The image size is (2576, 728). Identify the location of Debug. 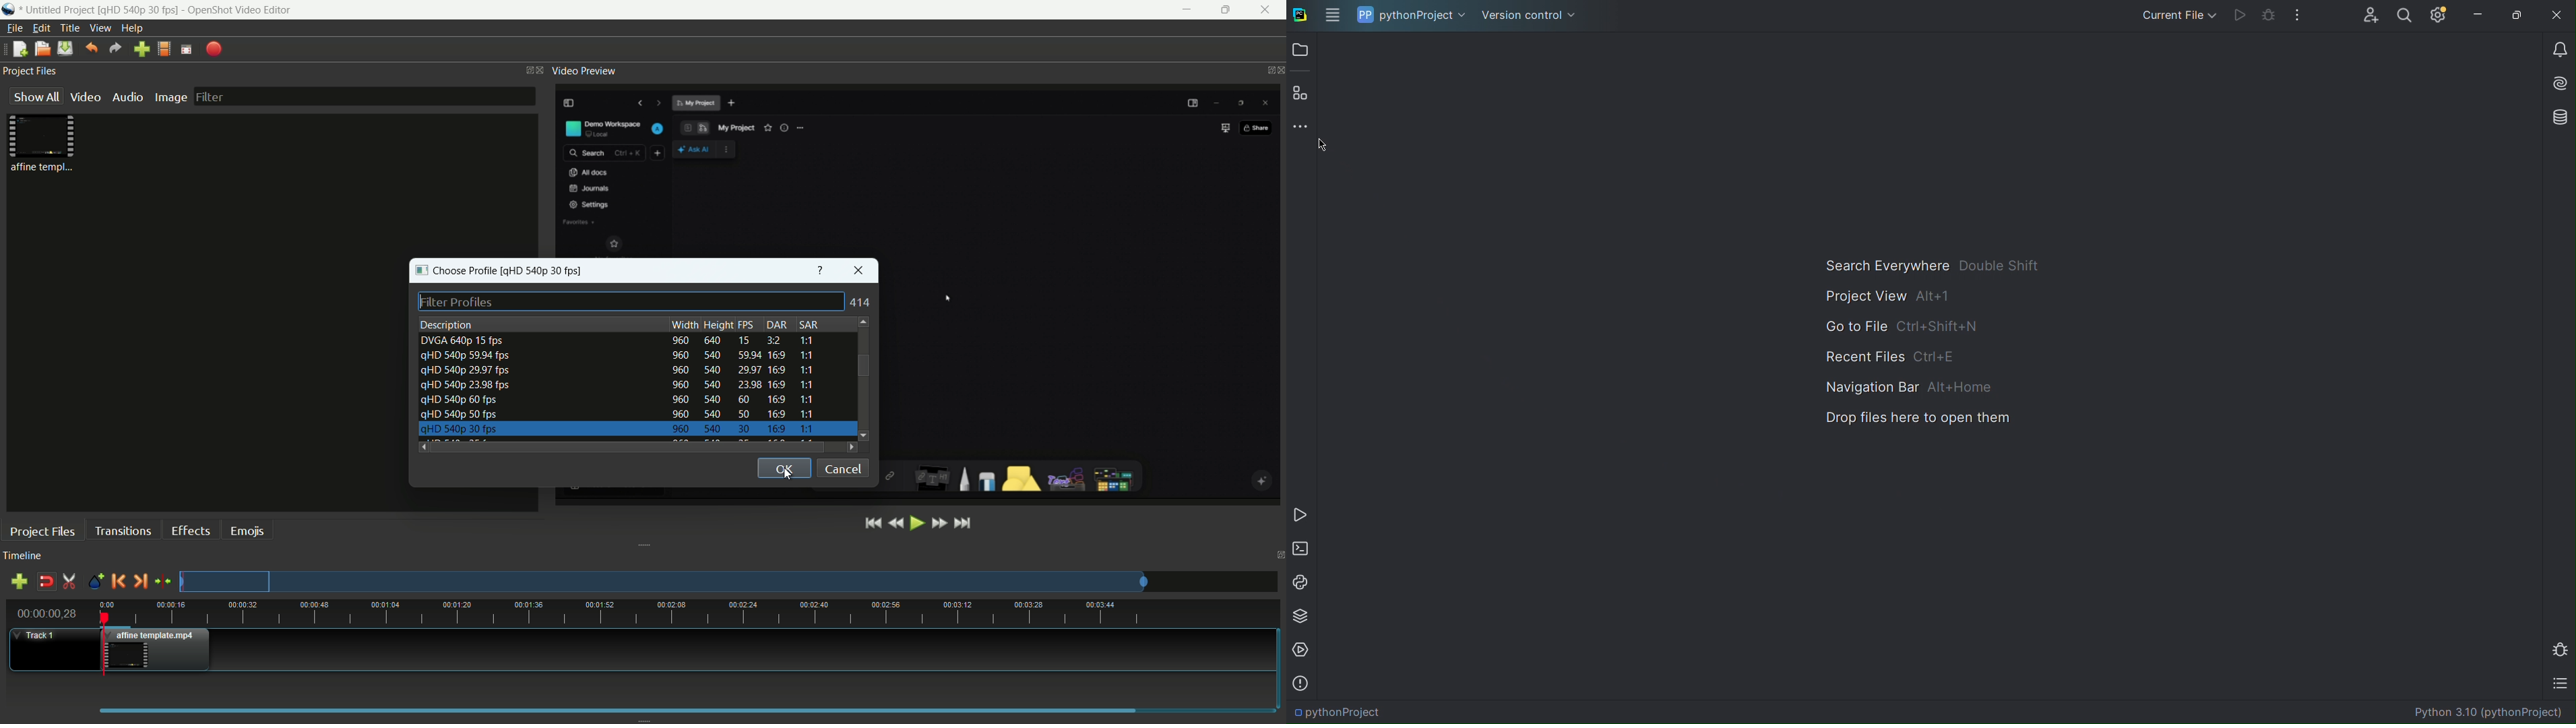
(2559, 647).